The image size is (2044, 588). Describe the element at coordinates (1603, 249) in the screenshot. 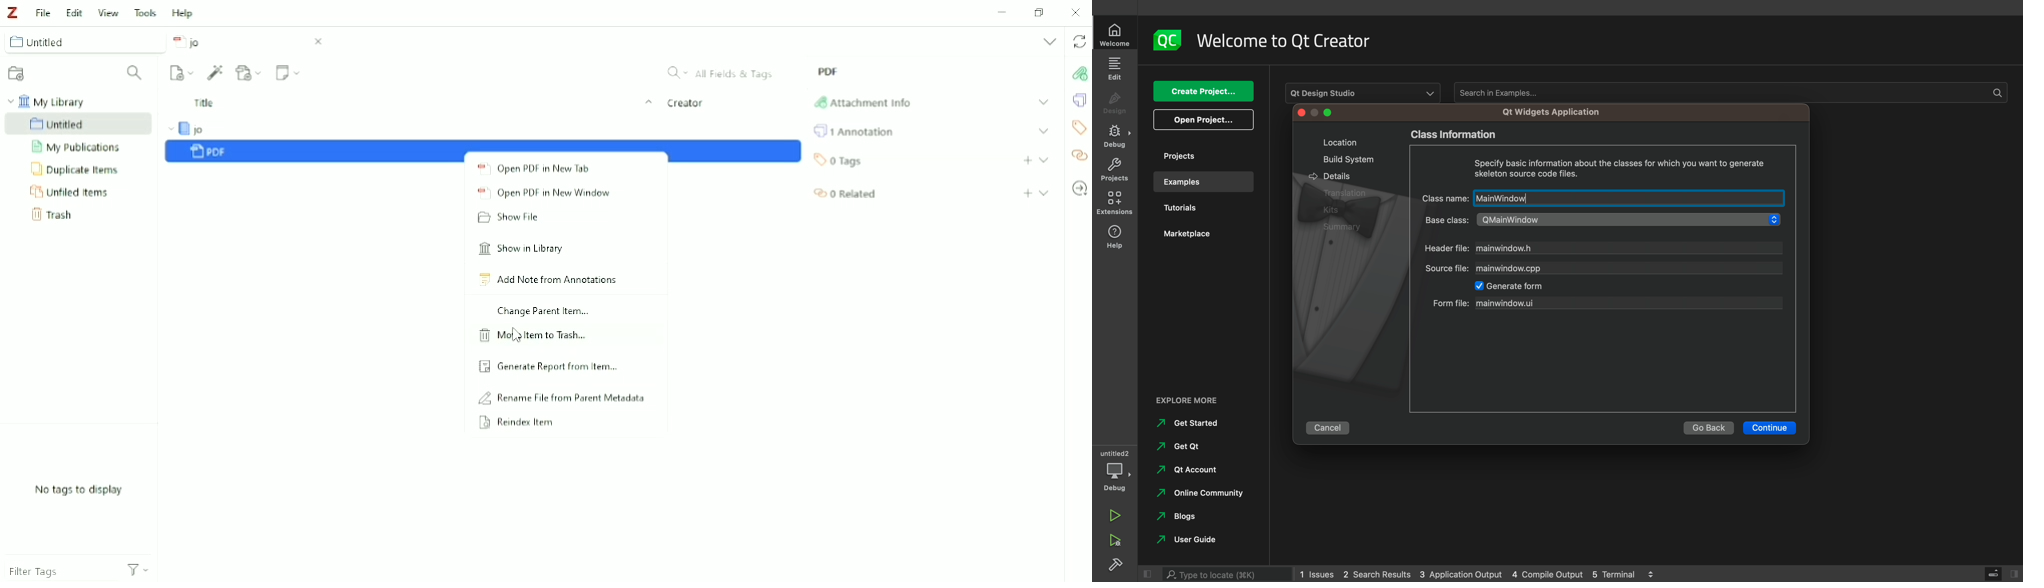

I see `header file: mainwindow.h` at that location.